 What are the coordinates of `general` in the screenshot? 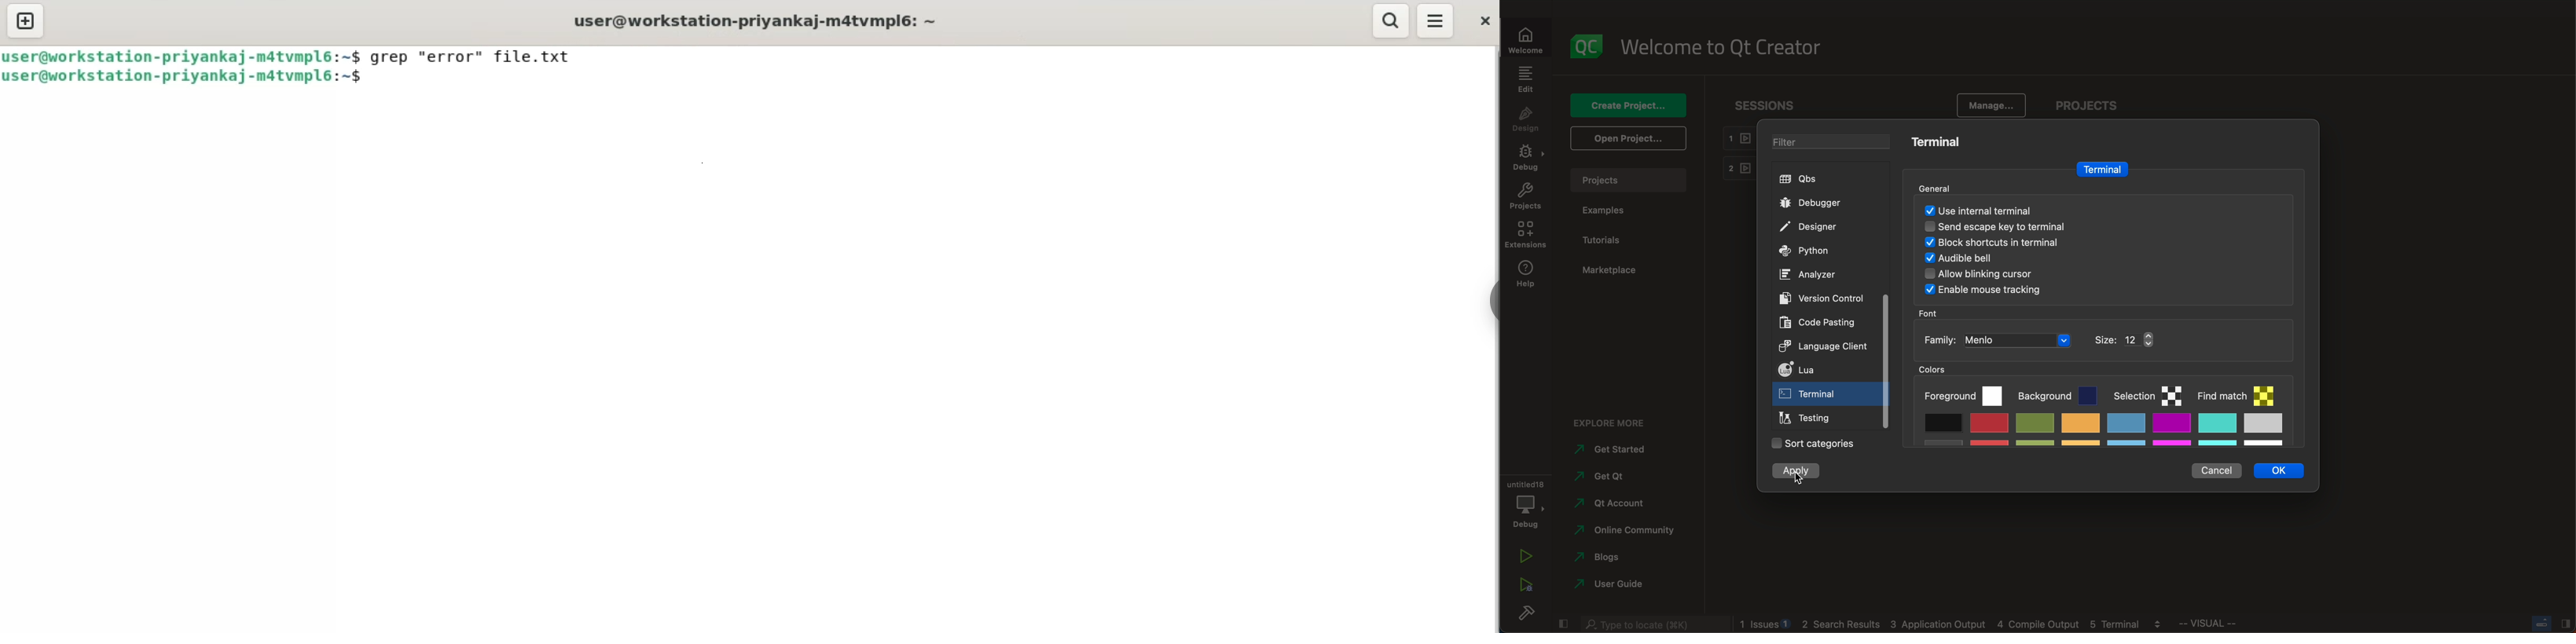 It's located at (1942, 185).